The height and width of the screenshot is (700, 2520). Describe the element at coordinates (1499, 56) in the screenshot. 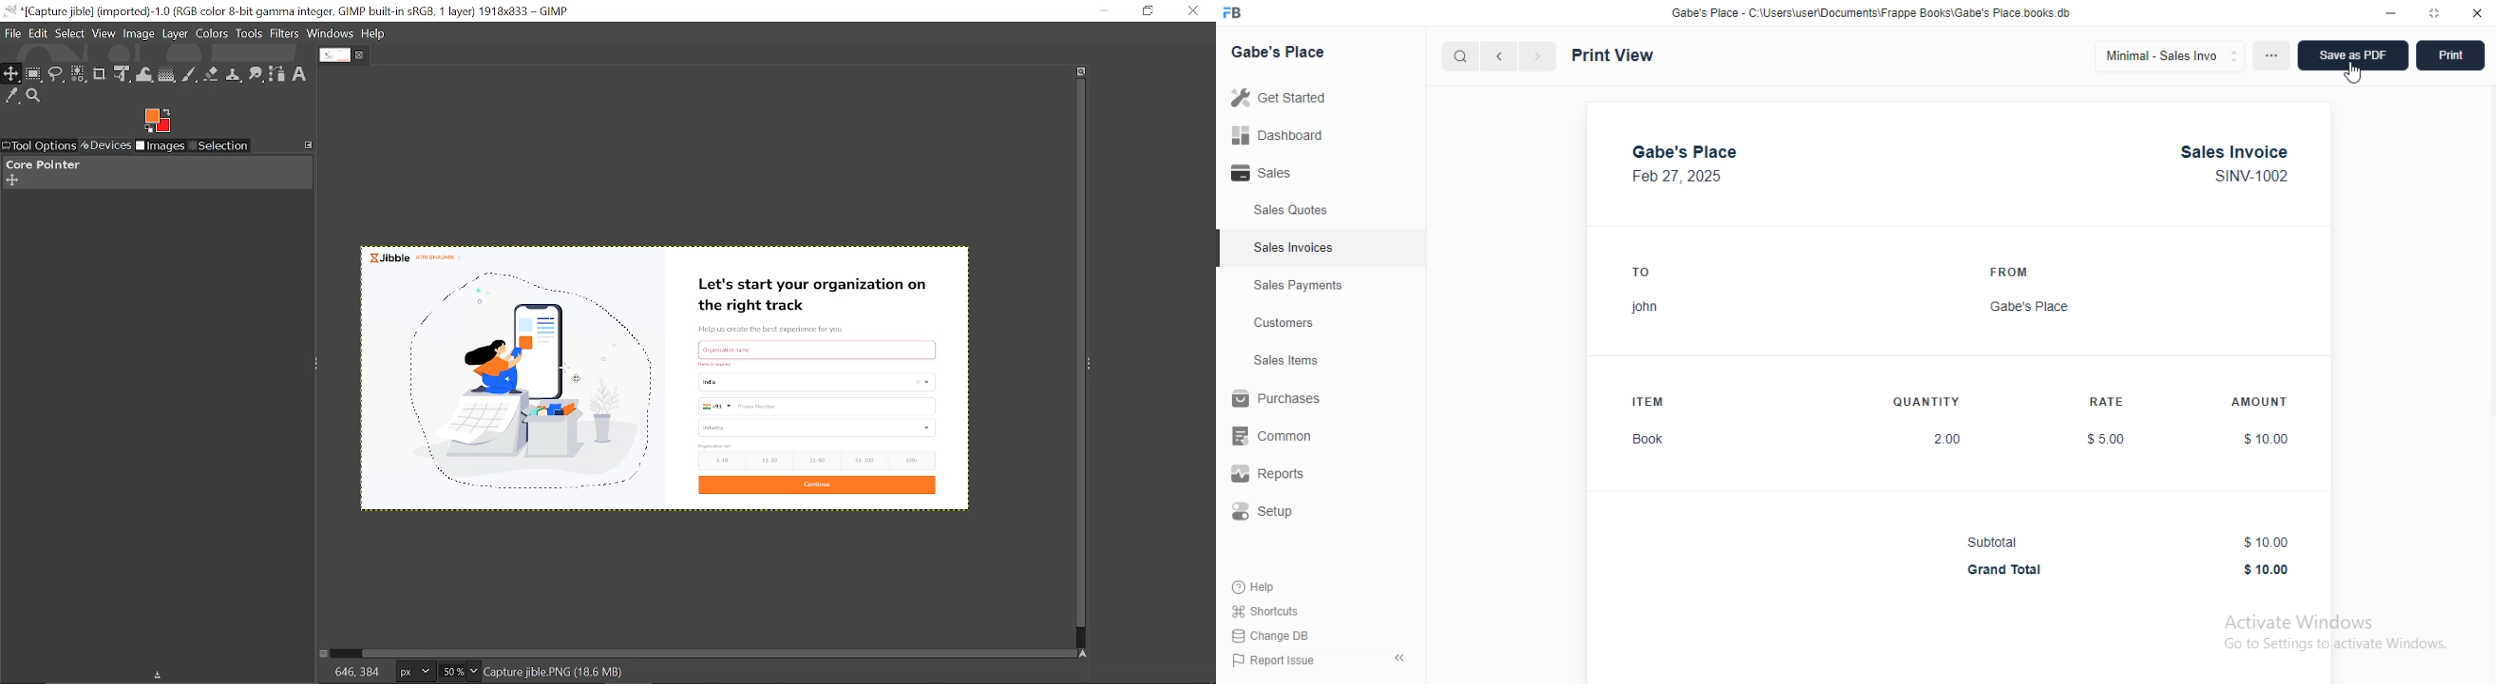

I see `previous` at that location.